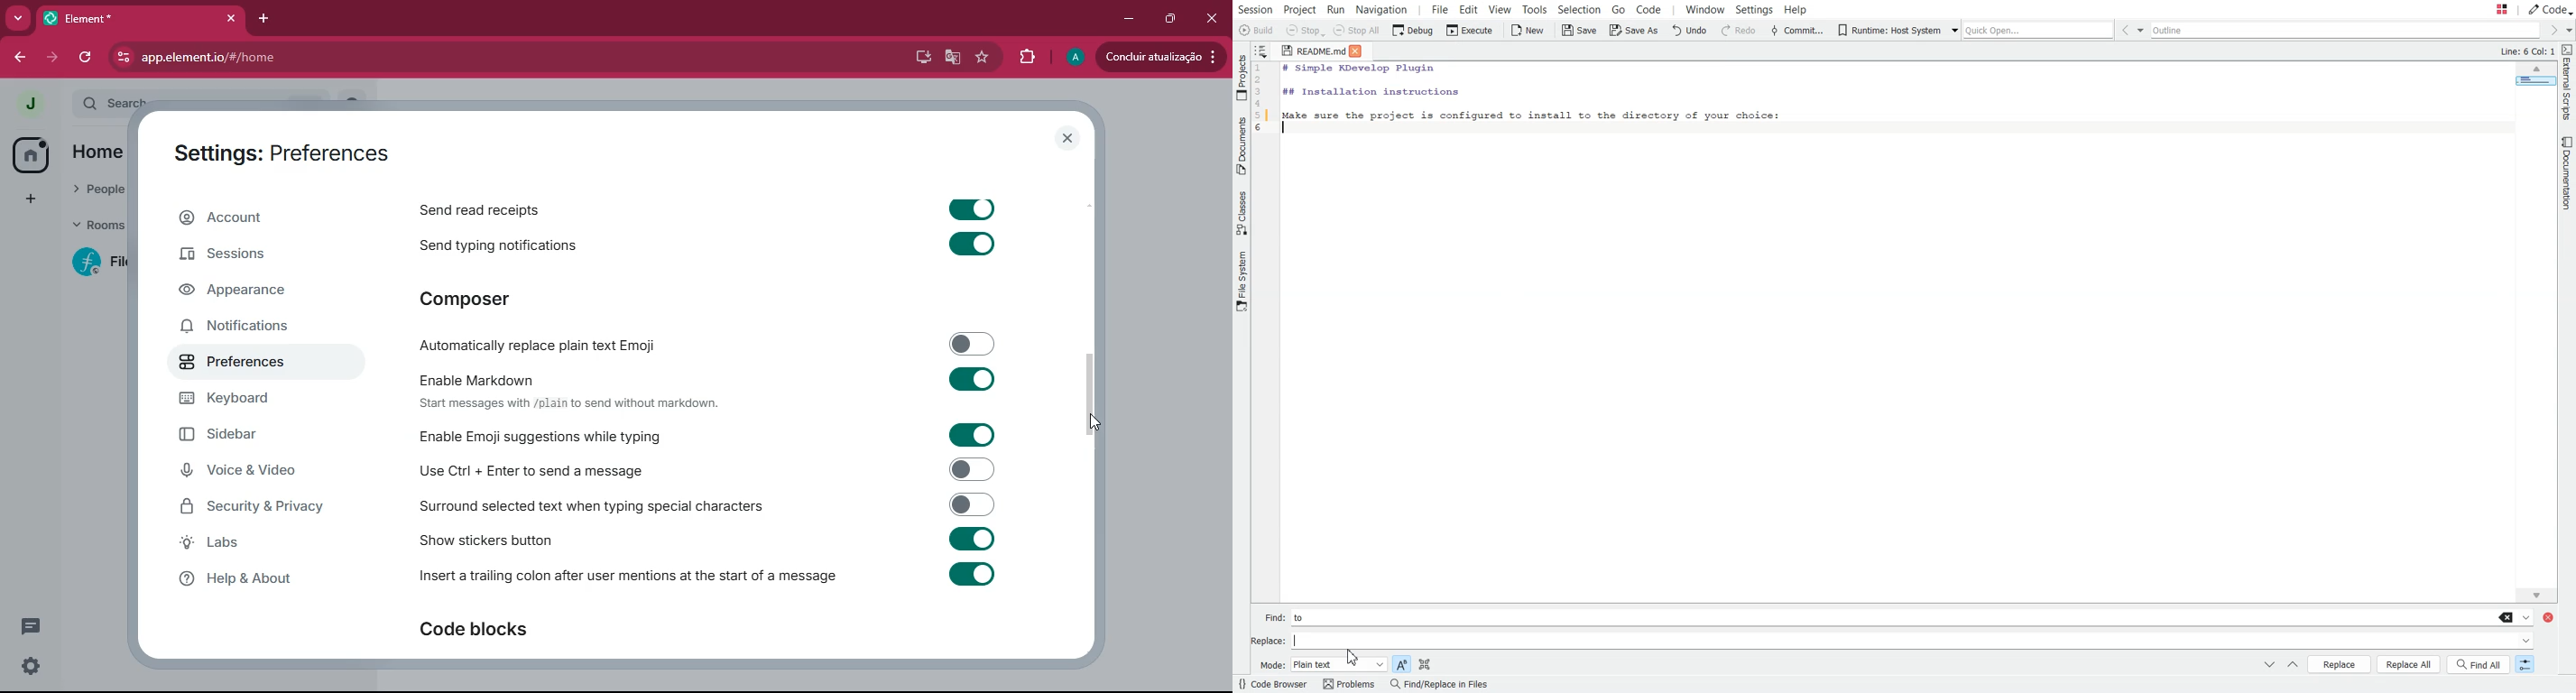 Image resolution: width=2576 pixels, height=700 pixels. I want to click on quick settings, so click(32, 665).